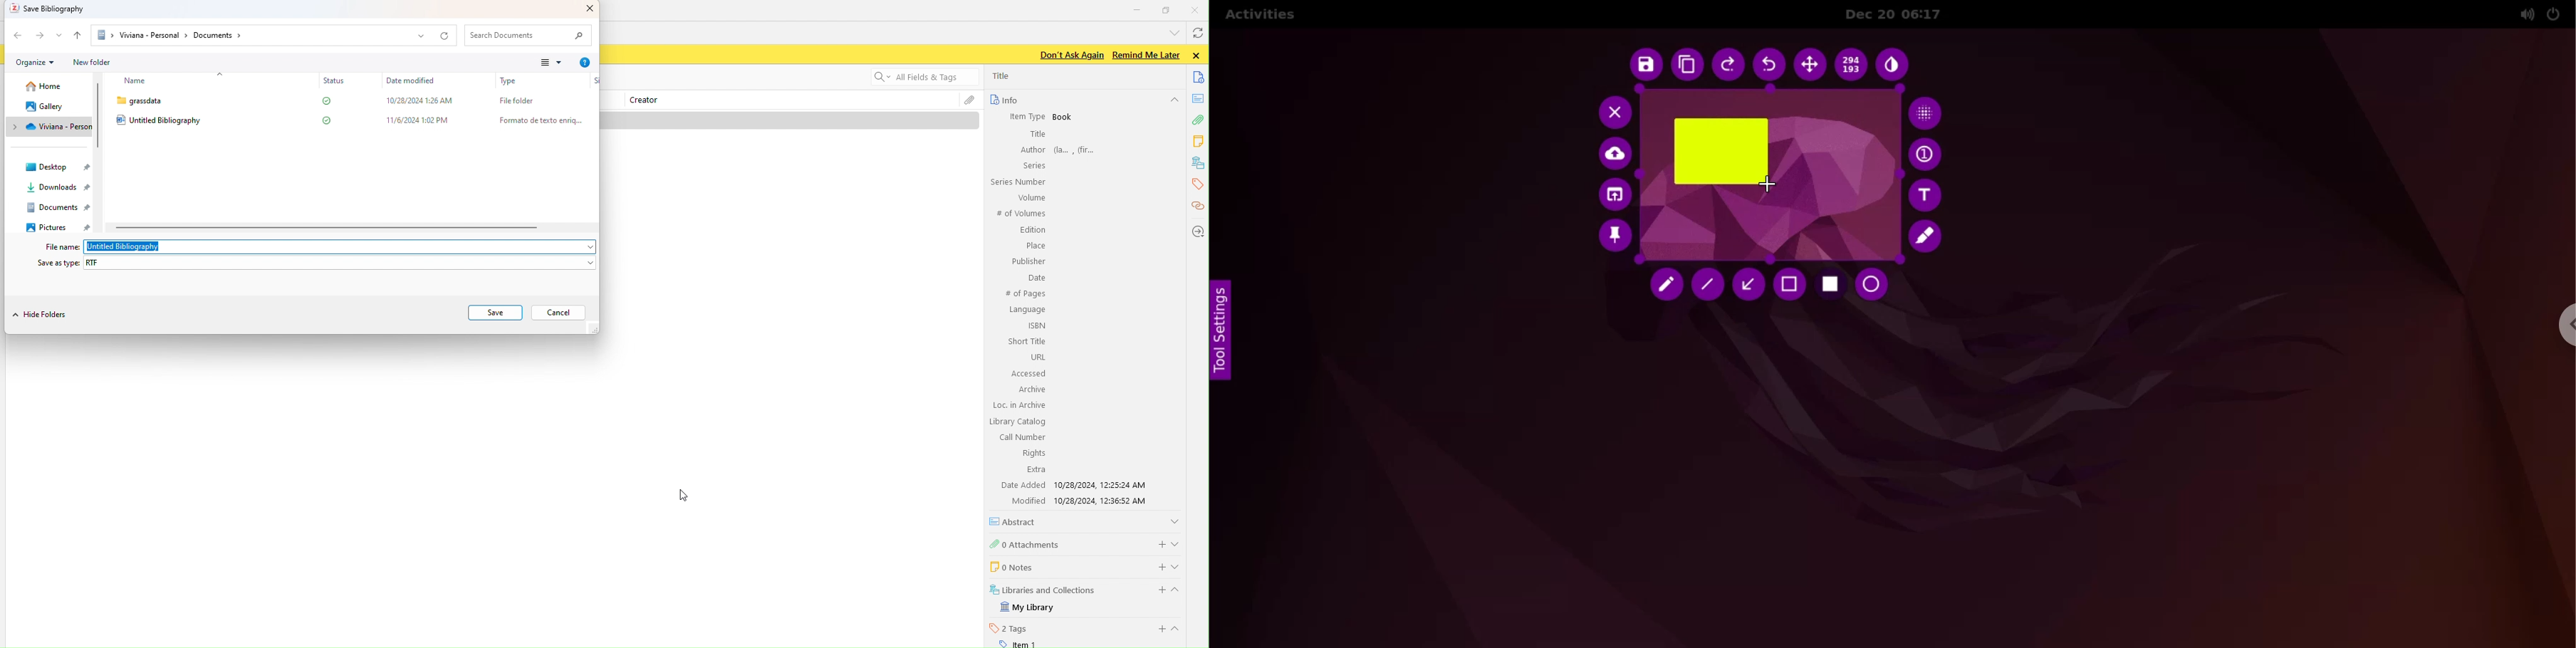  I want to click on Untitled Bibliography, so click(161, 120).